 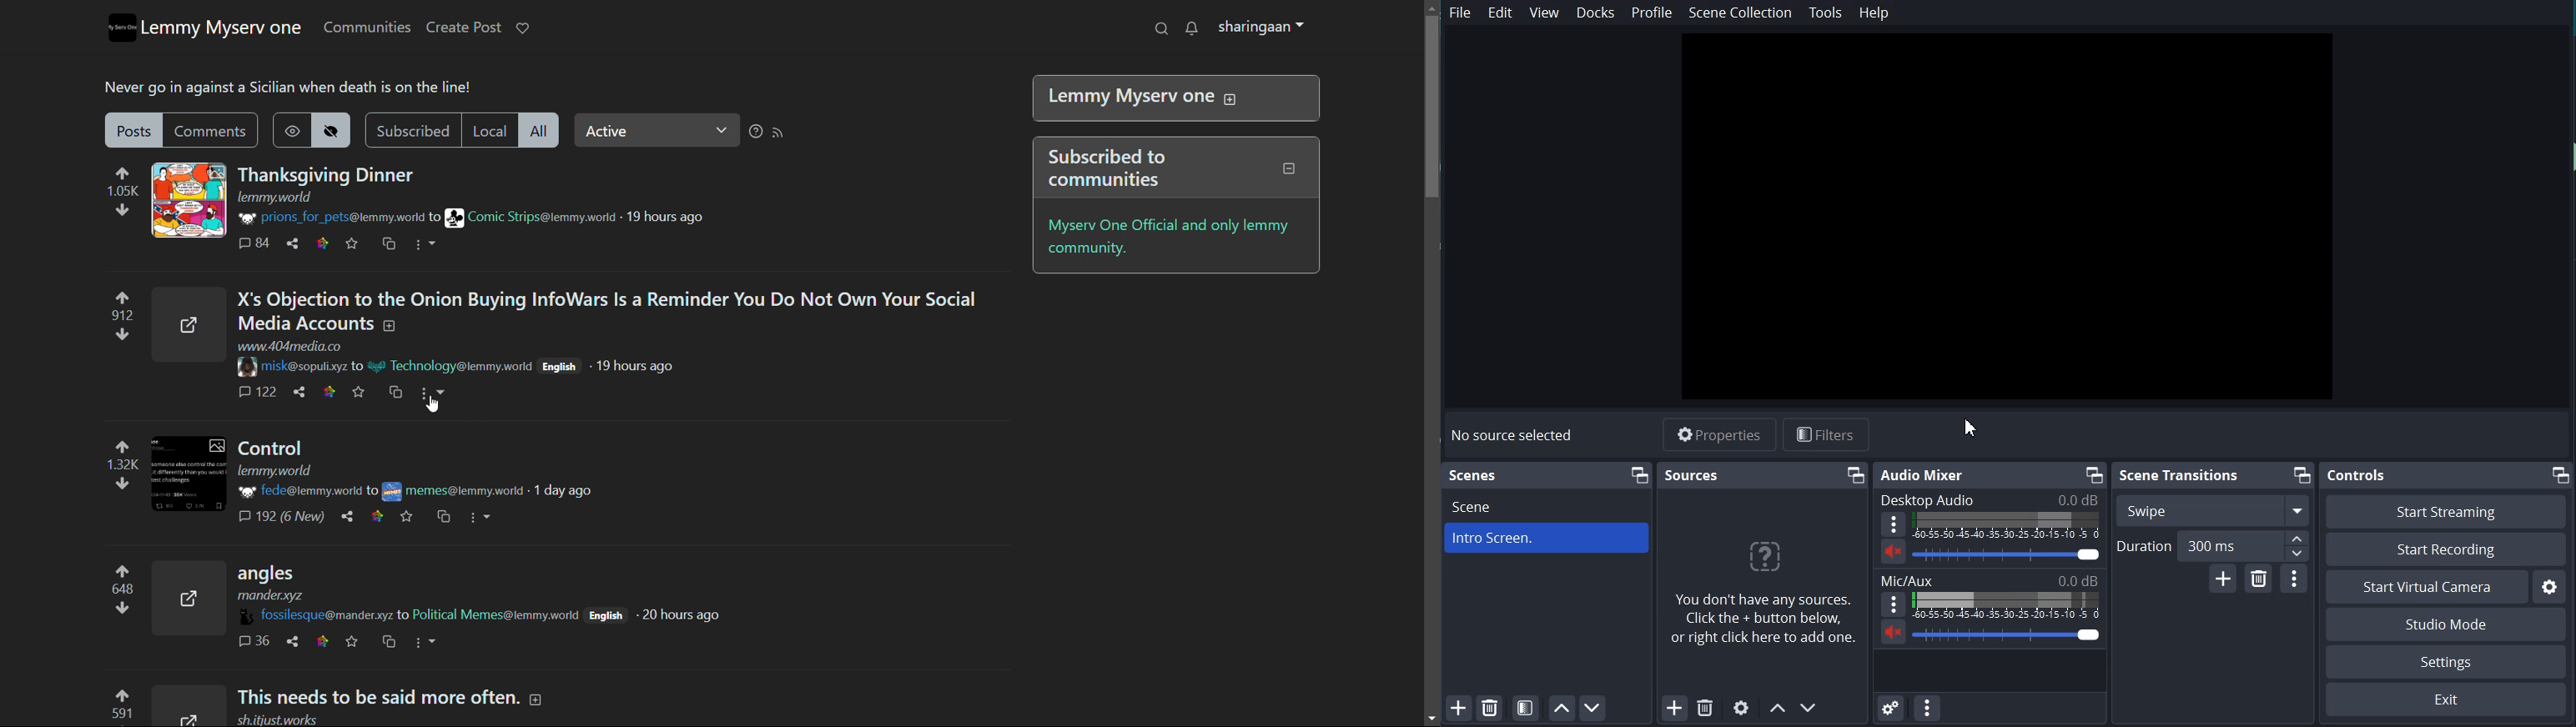 What do you see at coordinates (2008, 605) in the screenshot?
I see `Volume indicator` at bounding box center [2008, 605].